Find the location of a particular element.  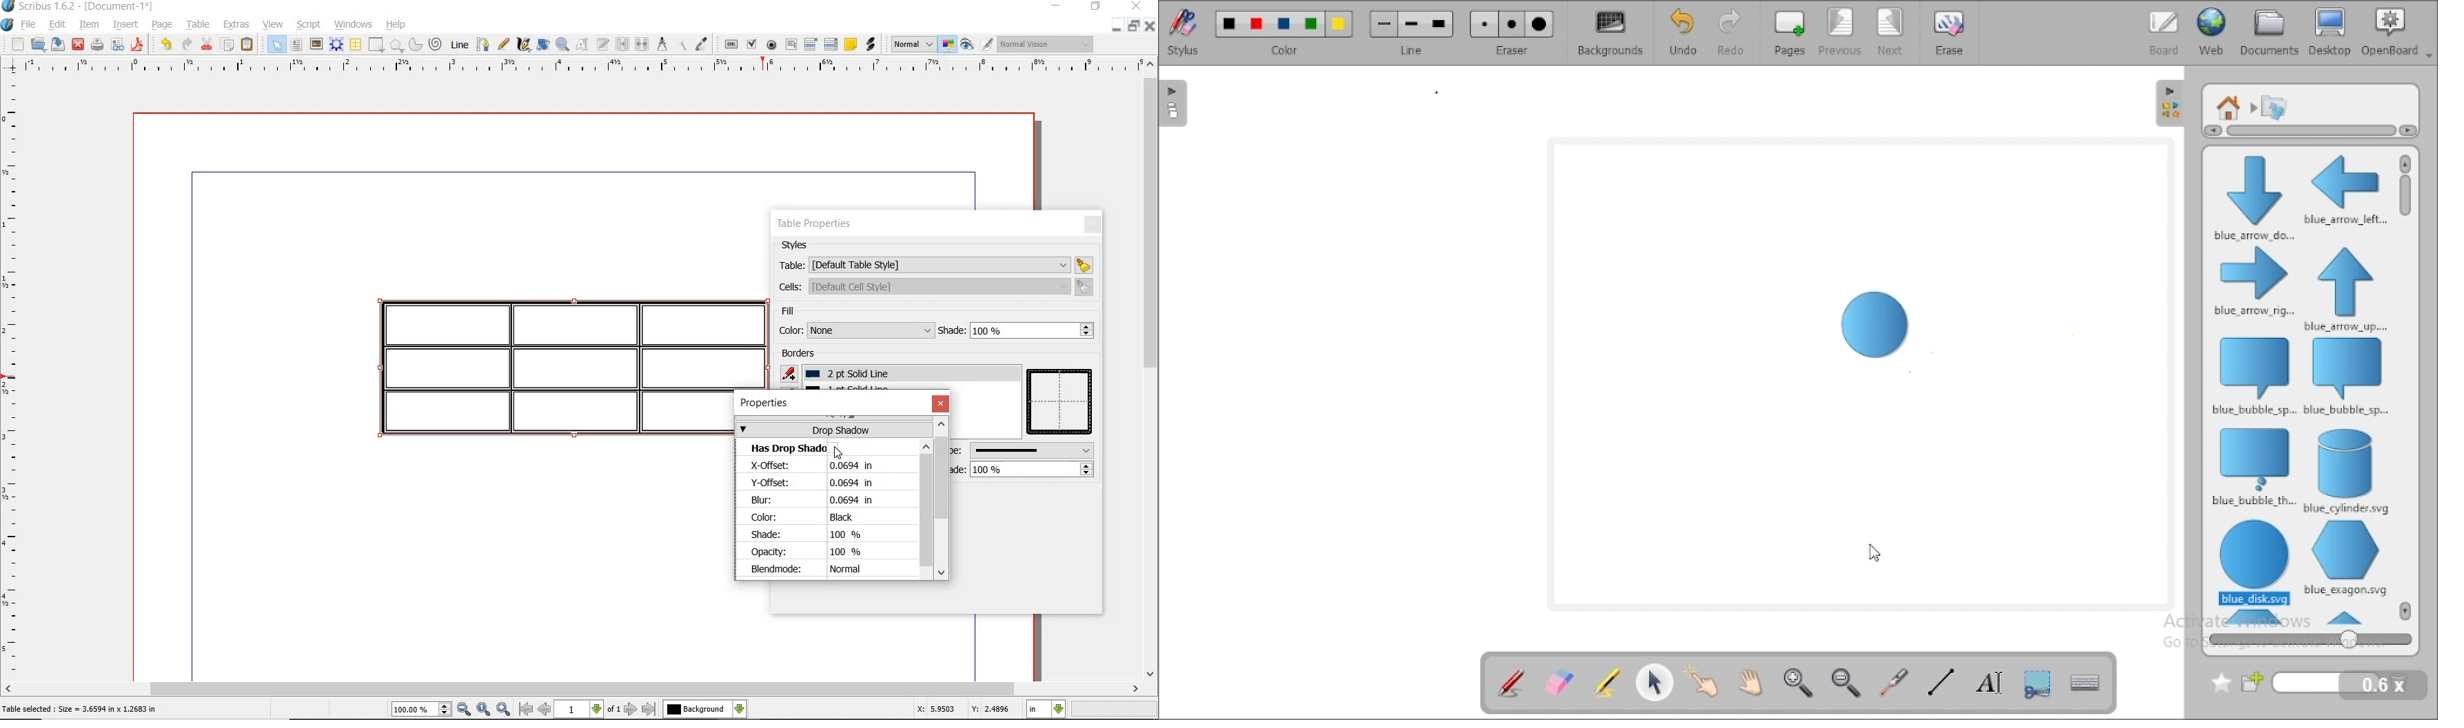

go to next page is located at coordinates (632, 708).